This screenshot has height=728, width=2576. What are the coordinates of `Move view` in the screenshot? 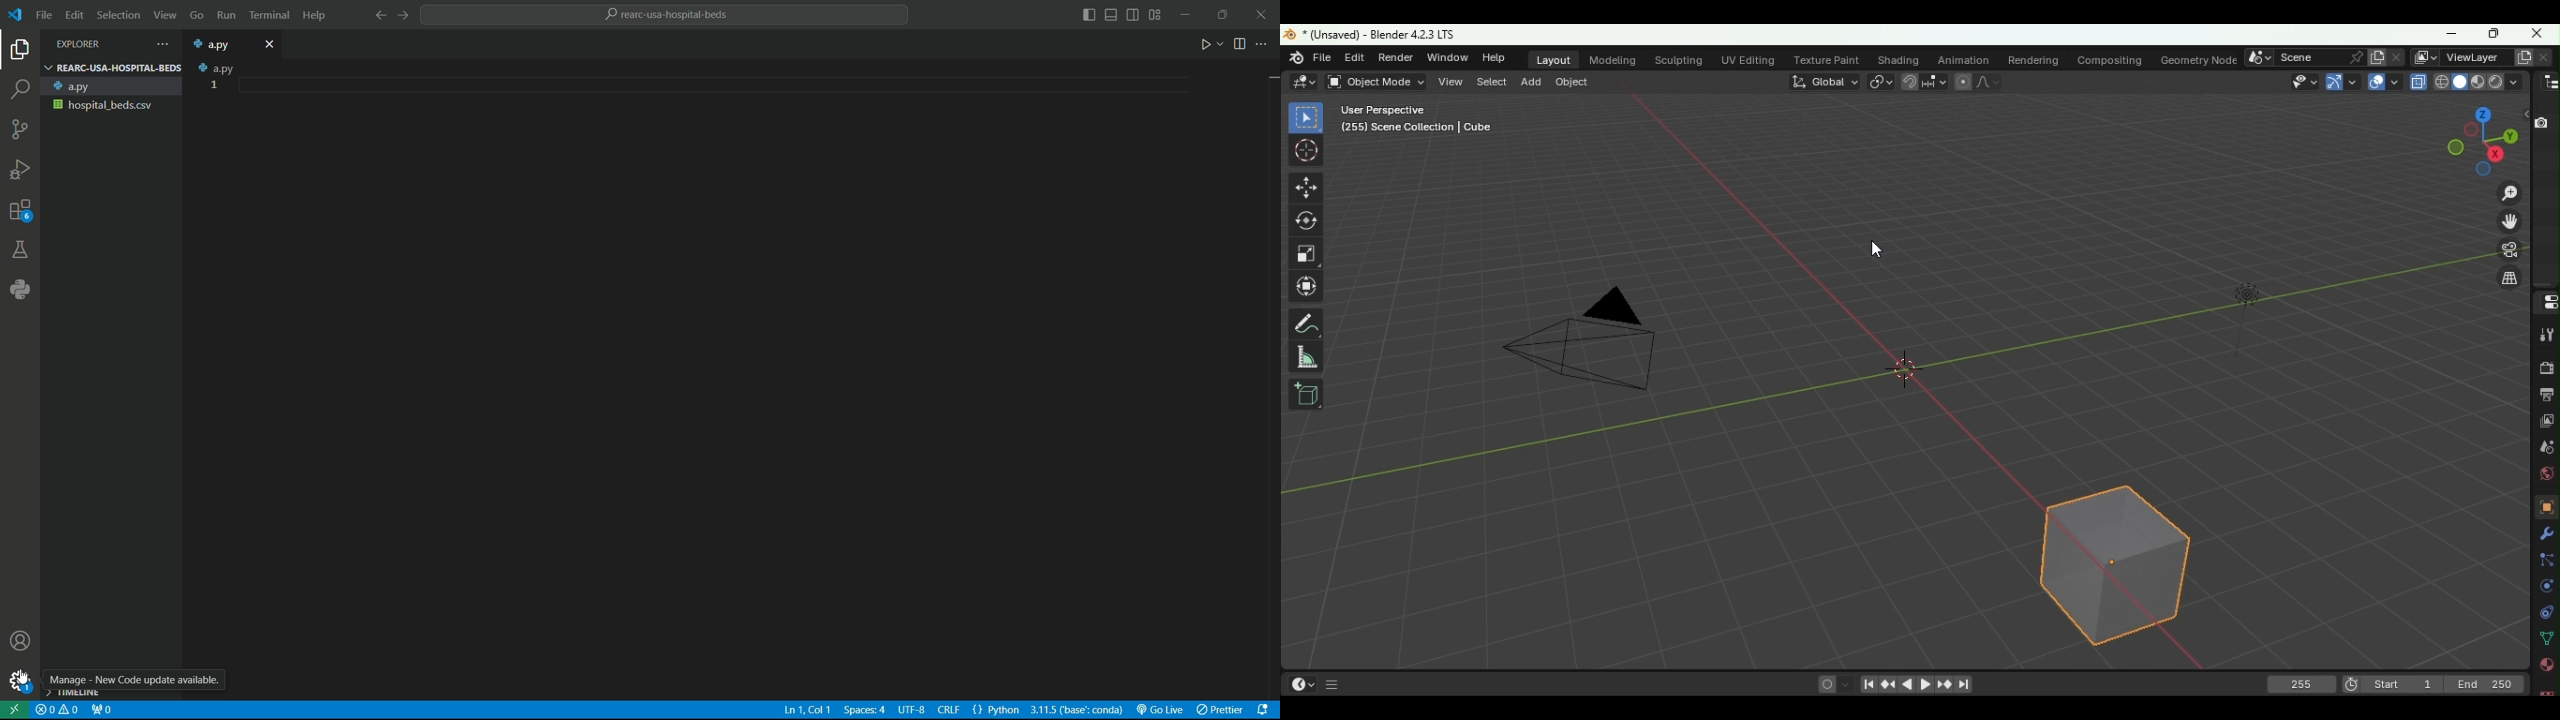 It's located at (2508, 222).